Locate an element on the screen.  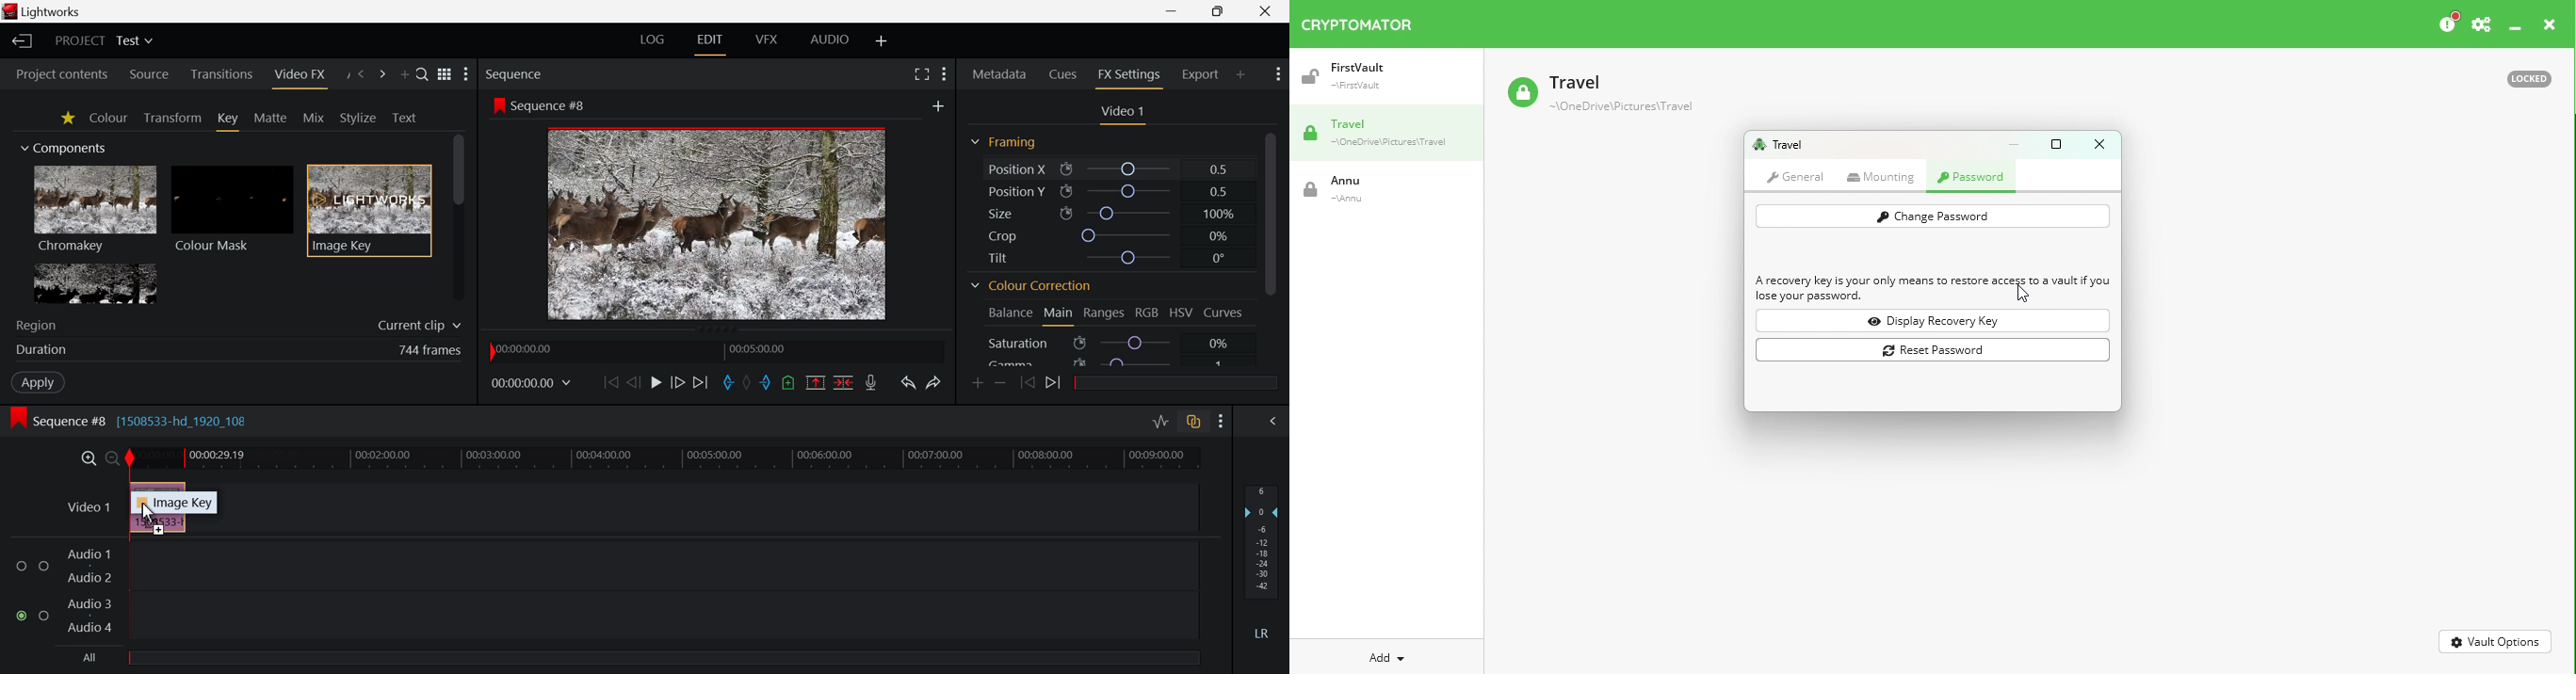
Cryptomator is located at coordinates (1357, 21).